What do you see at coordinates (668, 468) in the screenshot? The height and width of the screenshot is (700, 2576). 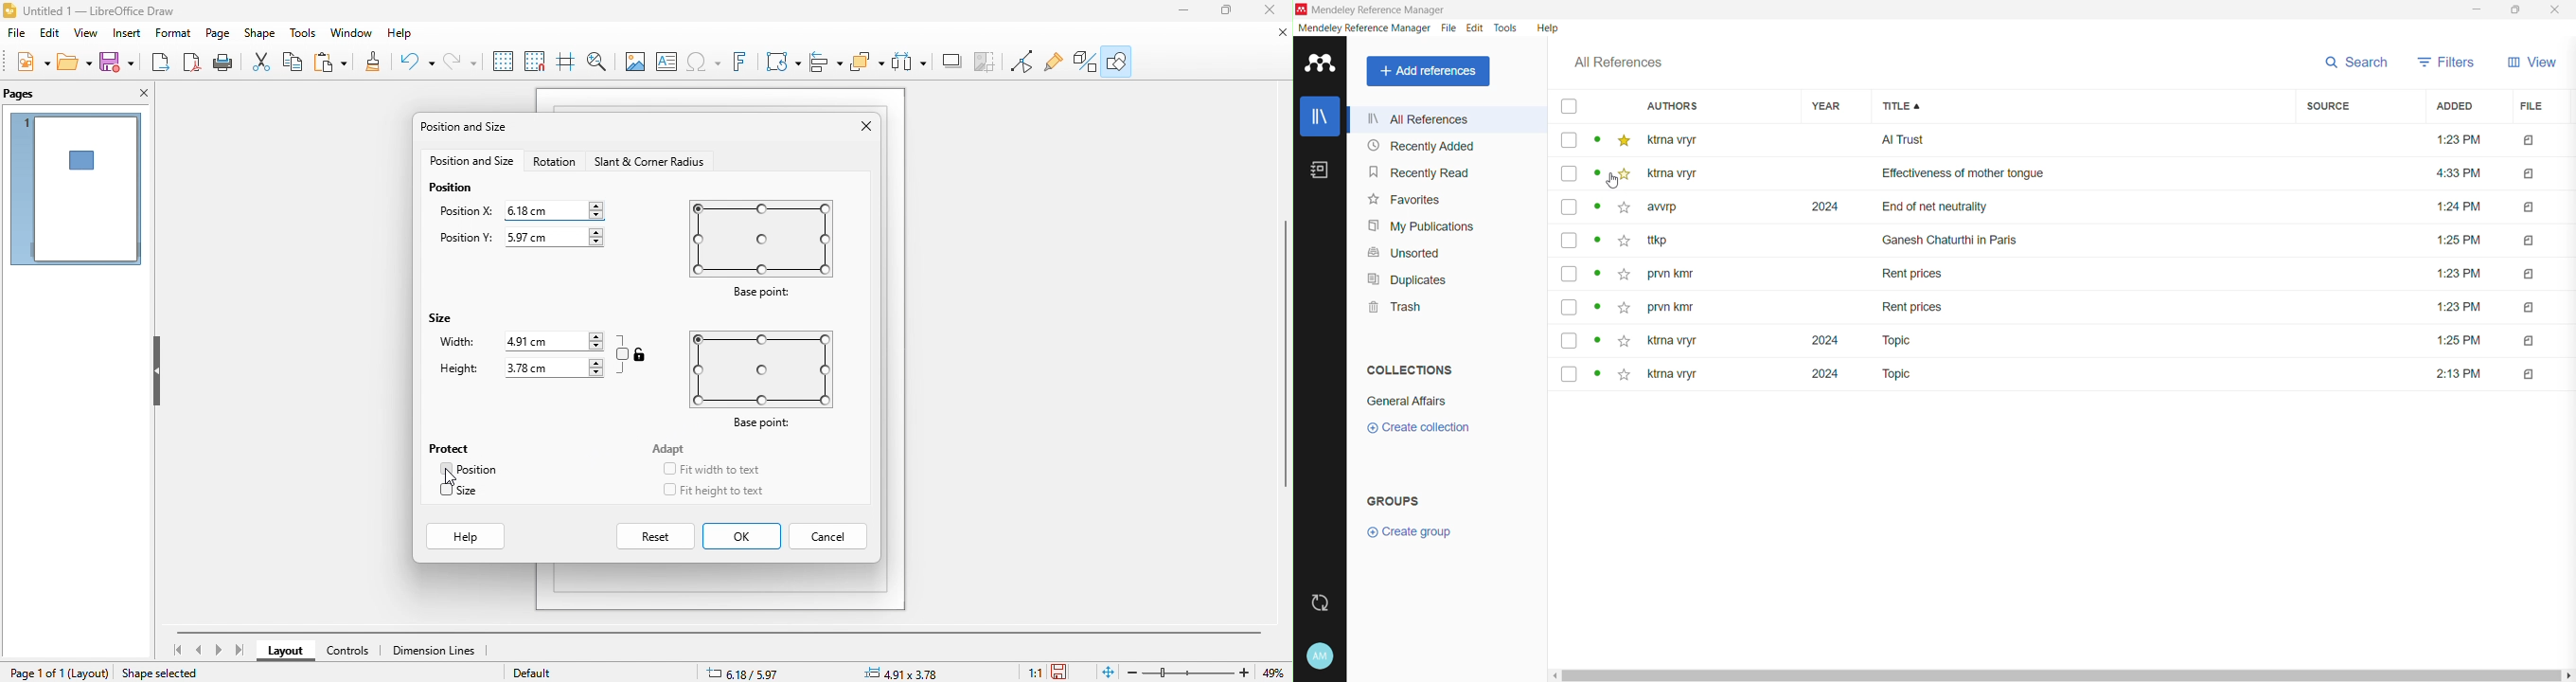 I see `Checkbox ` at bounding box center [668, 468].